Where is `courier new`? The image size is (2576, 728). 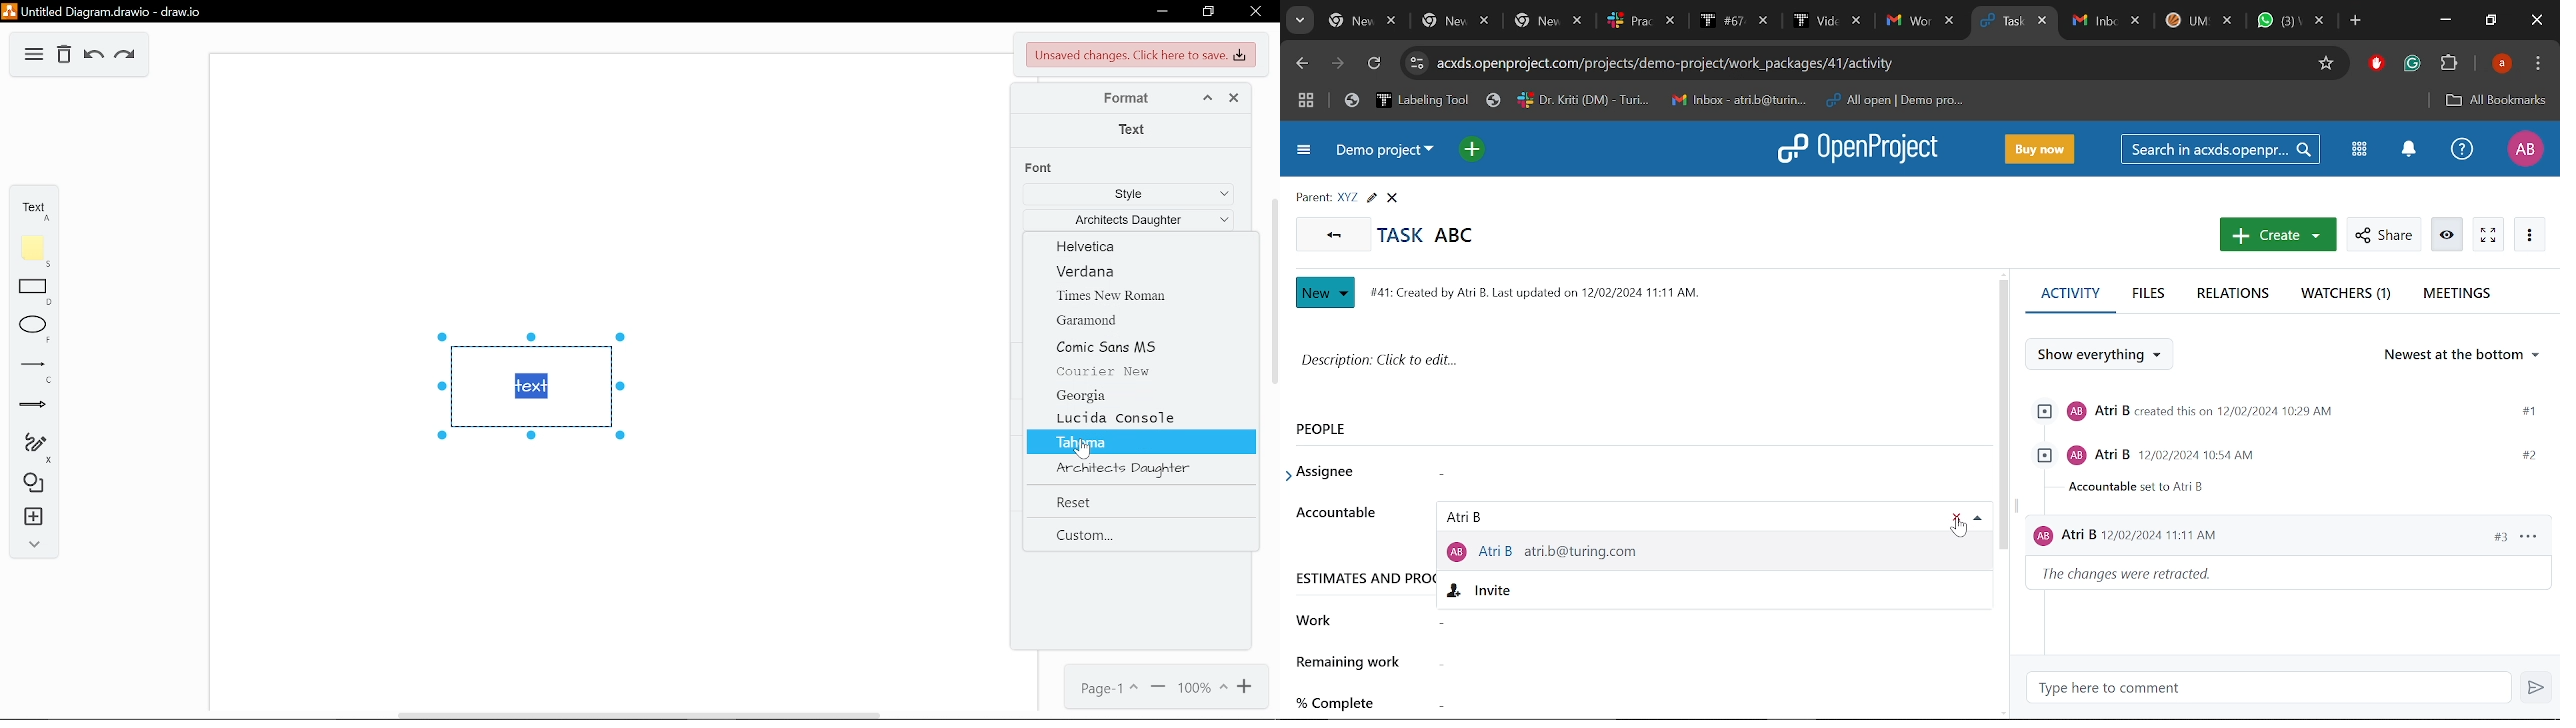
courier new is located at coordinates (1136, 374).